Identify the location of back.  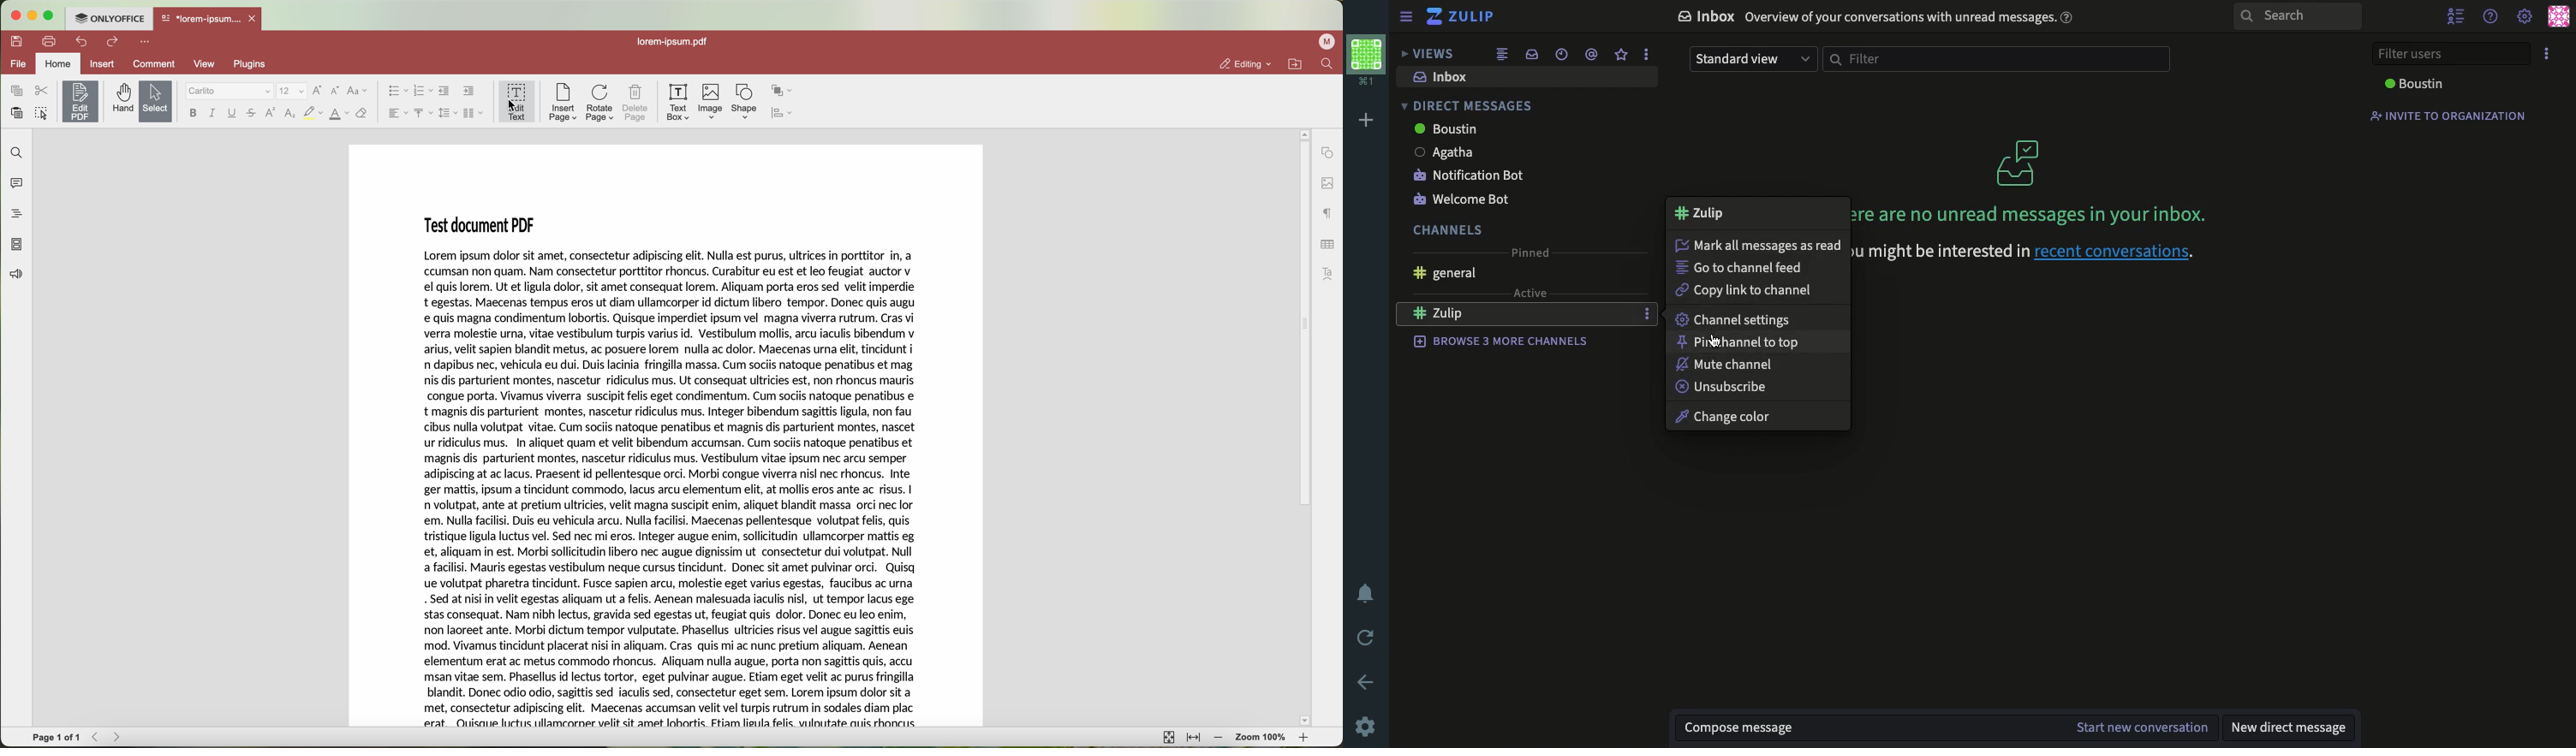
(1367, 683).